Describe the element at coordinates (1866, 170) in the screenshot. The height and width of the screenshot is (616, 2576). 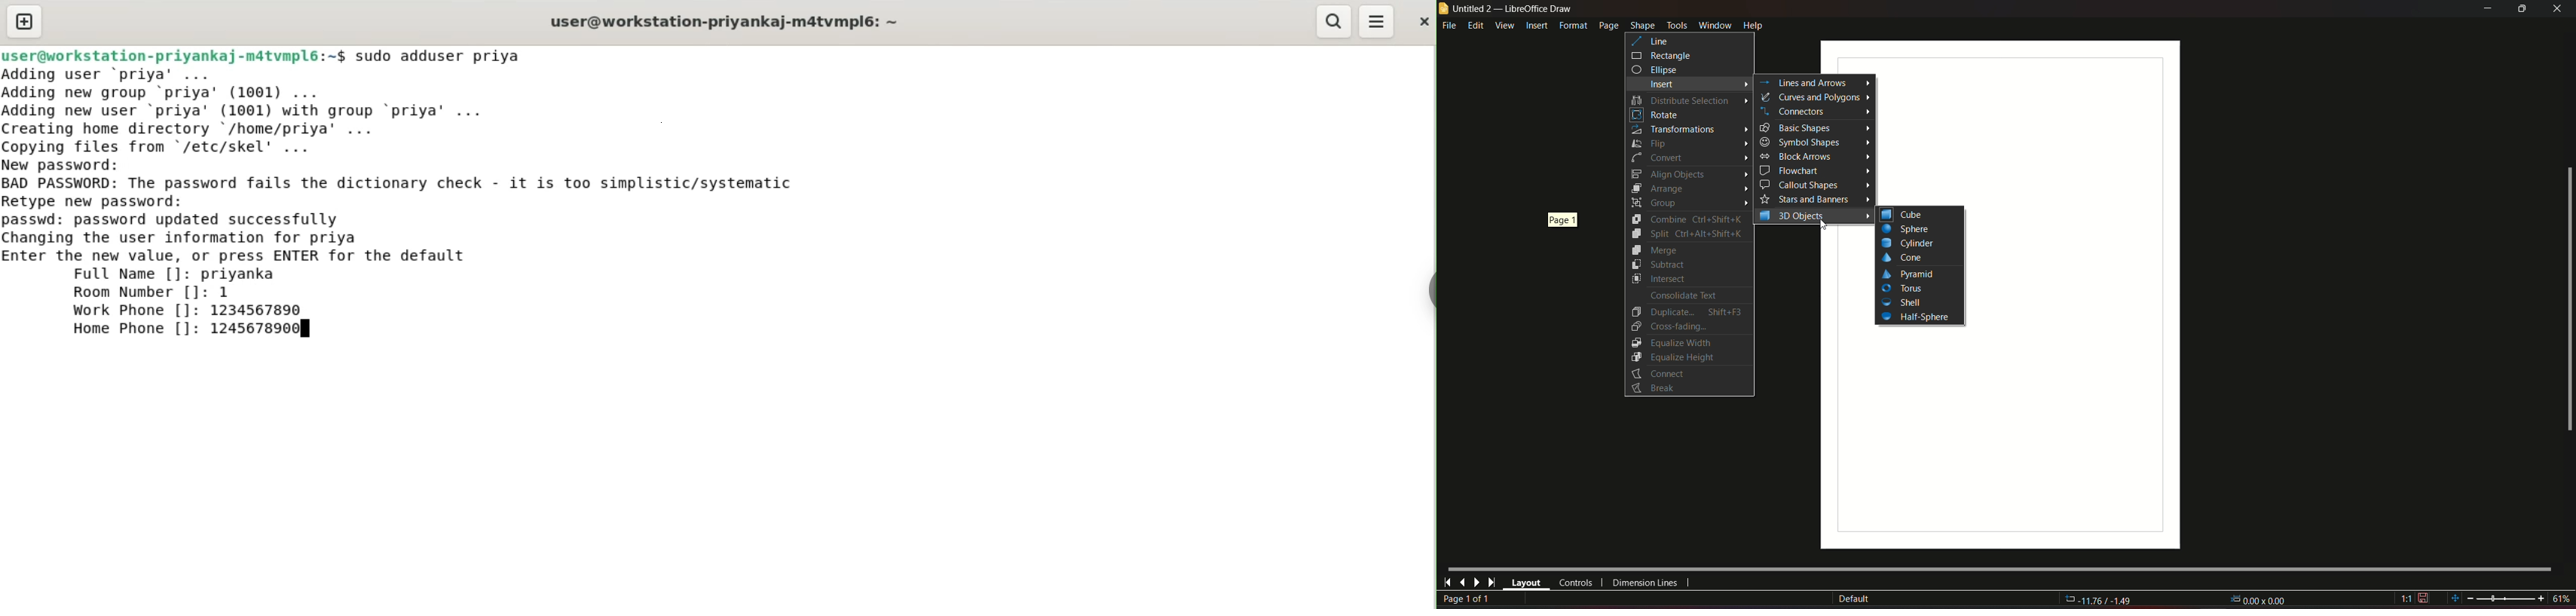
I see `Arrow` at that location.